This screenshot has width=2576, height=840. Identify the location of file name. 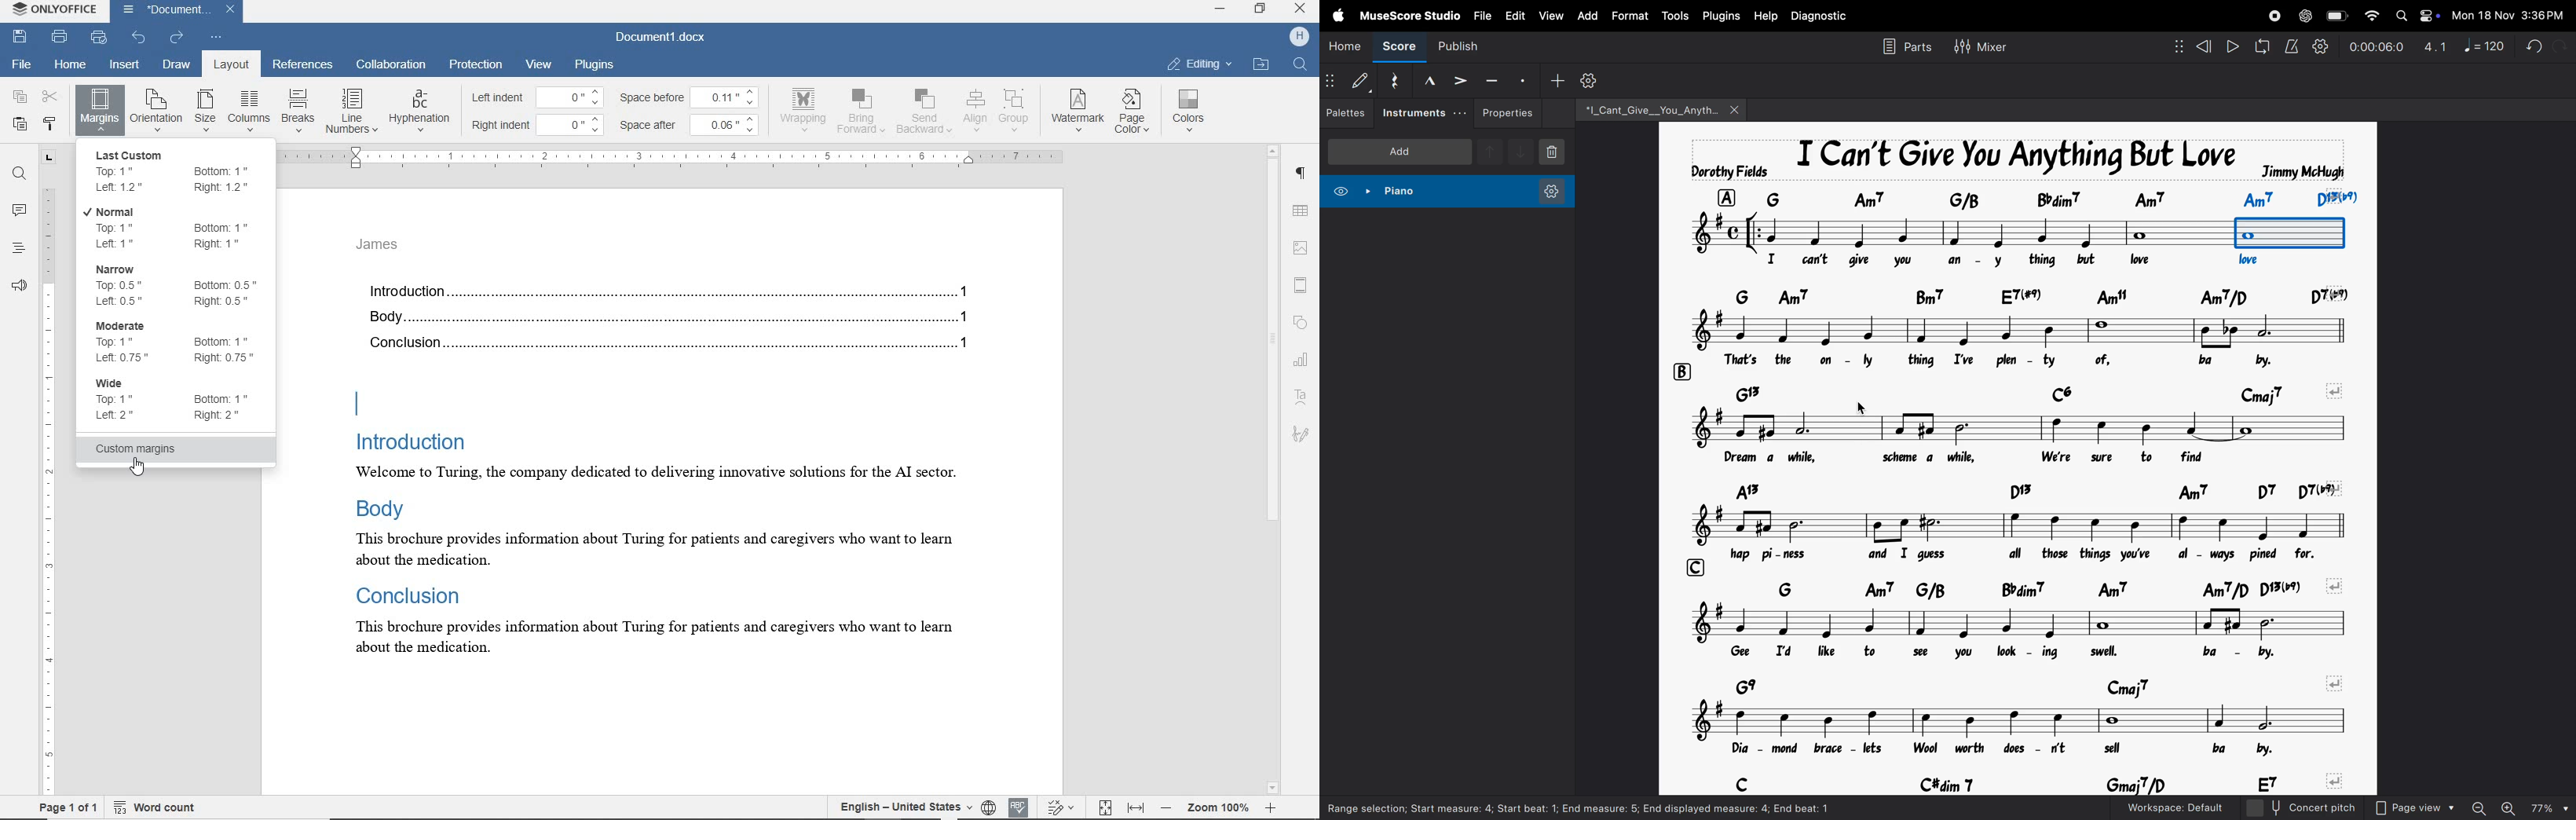
(1655, 108).